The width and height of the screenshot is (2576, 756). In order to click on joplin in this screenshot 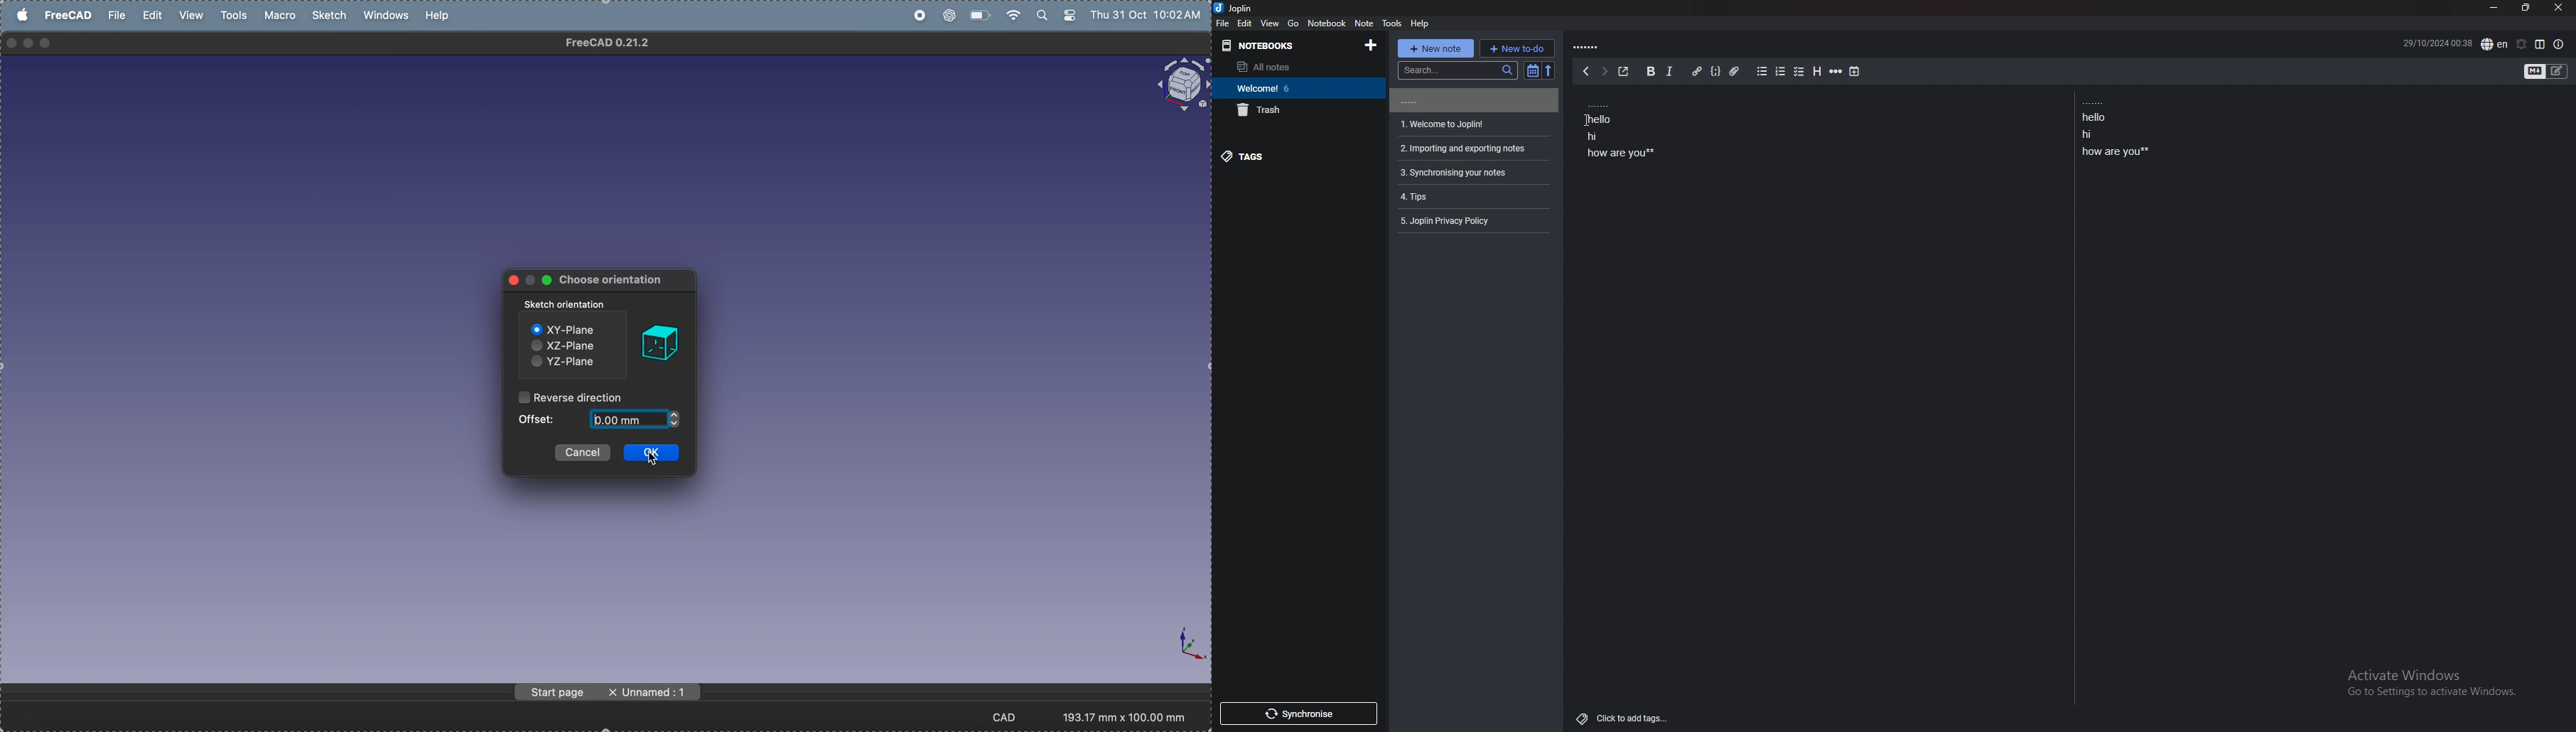, I will do `click(1235, 9)`.